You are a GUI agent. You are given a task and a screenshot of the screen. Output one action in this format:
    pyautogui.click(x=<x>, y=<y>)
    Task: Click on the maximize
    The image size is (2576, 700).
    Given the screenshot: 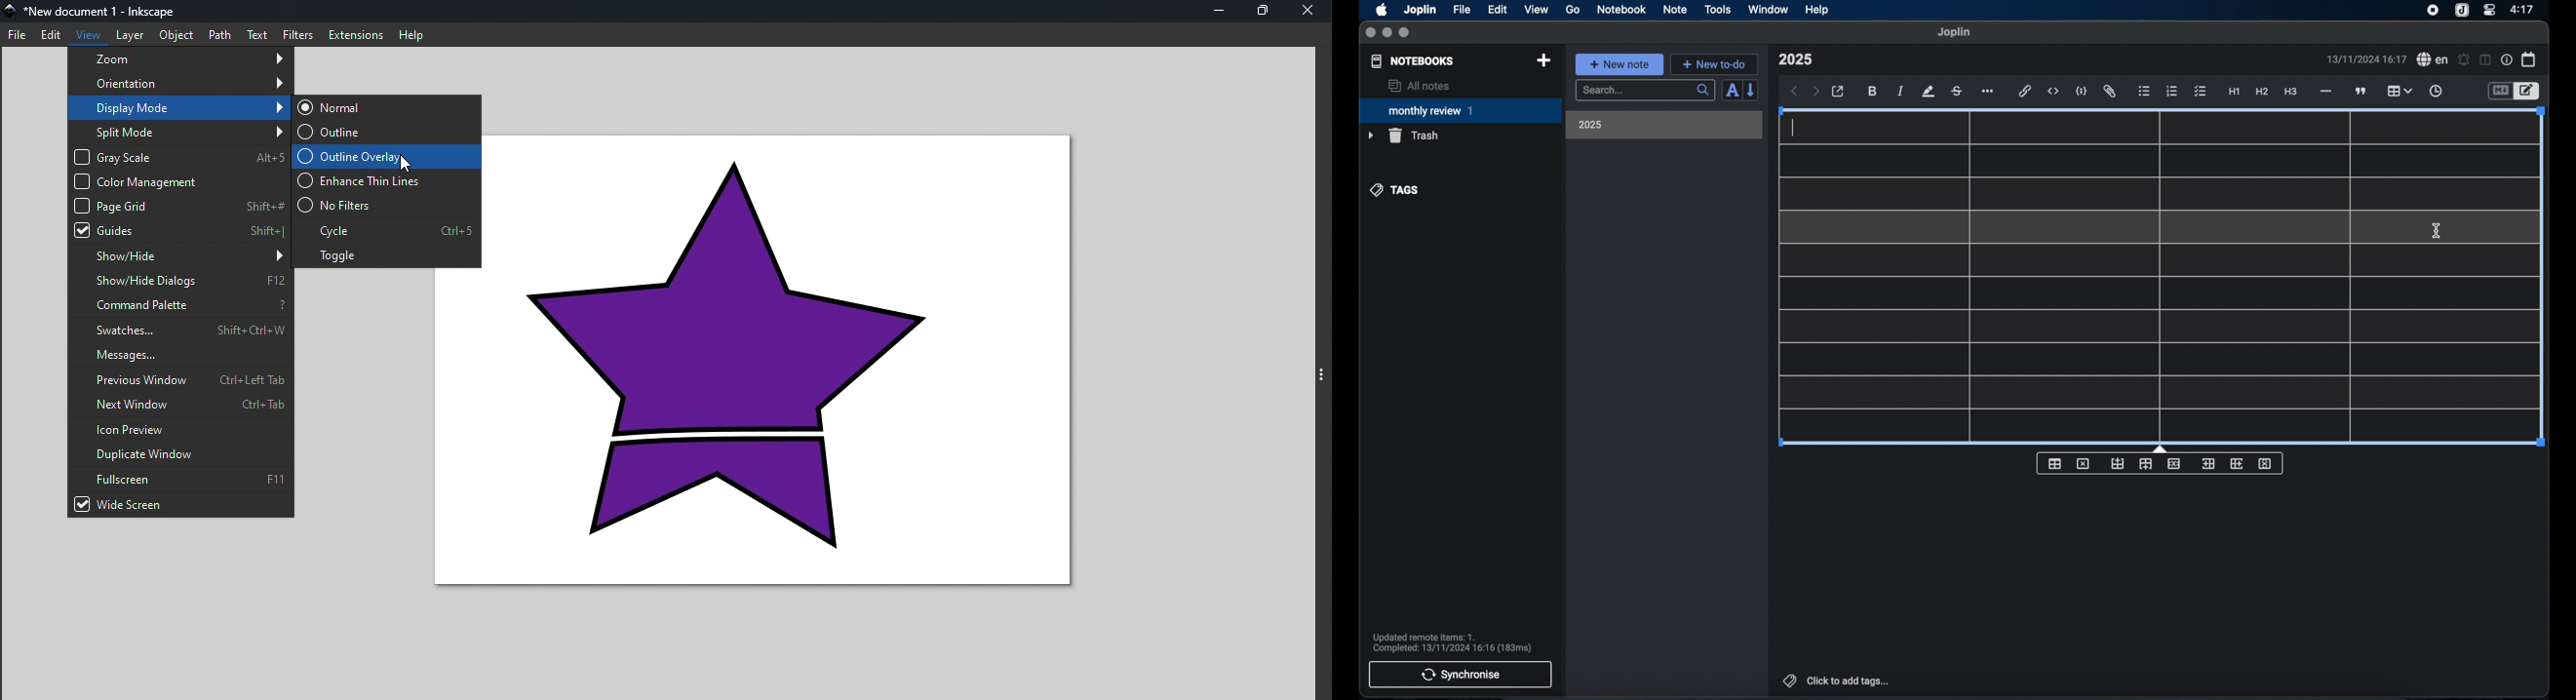 What is the action you would take?
    pyautogui.click(x=1405, y=33)
    